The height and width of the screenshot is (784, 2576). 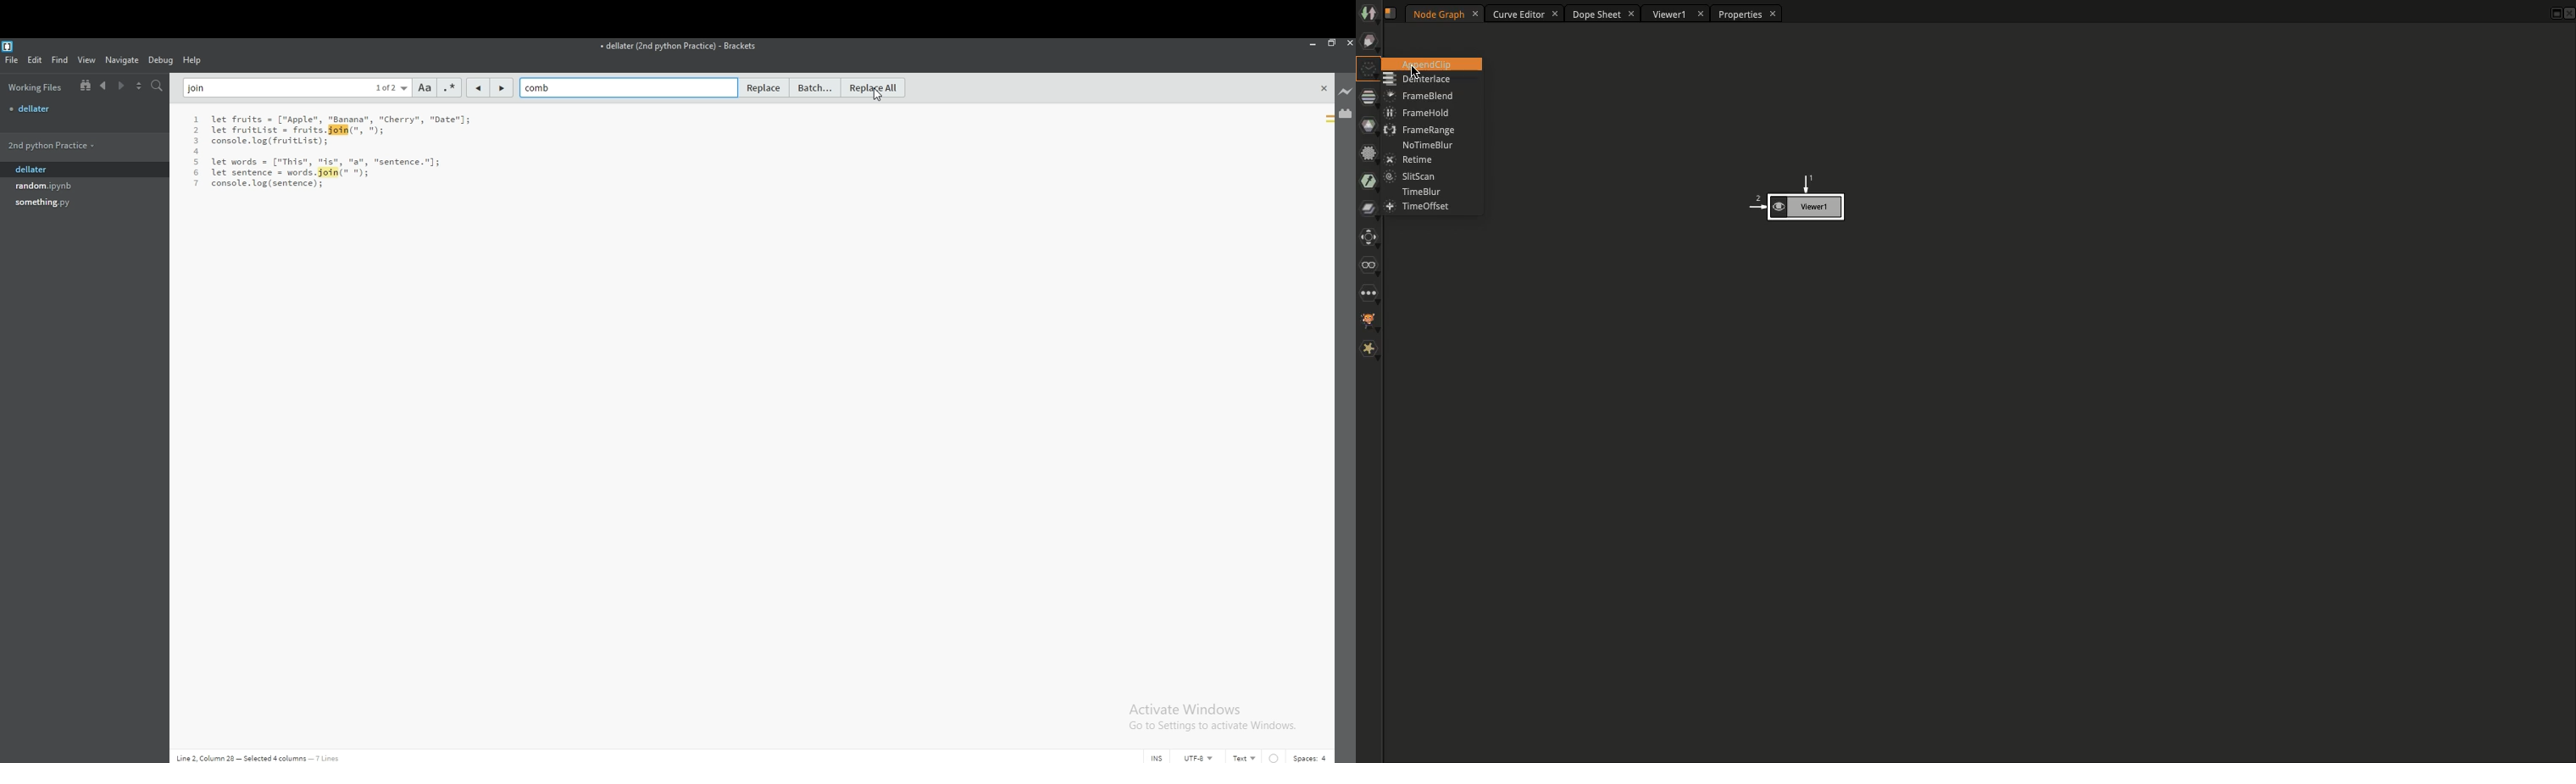 I want to click on split view, so click(x=140, y=85).